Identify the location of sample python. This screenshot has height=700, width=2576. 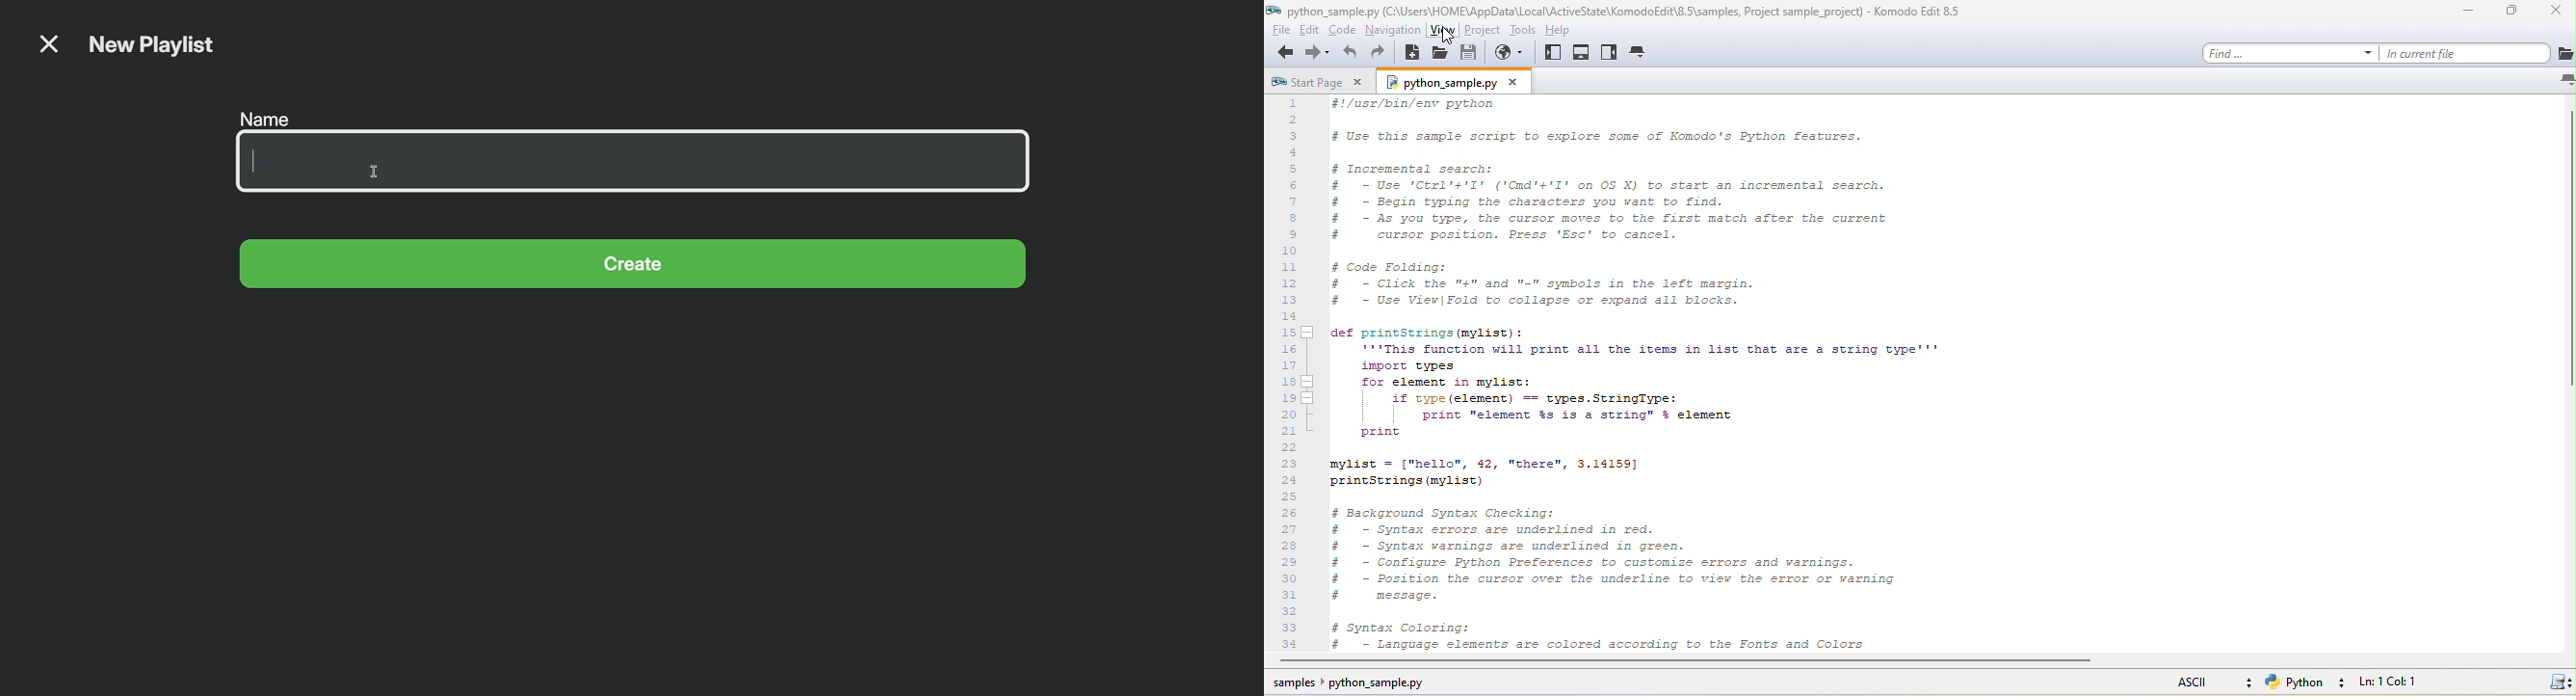
(1347, 685).